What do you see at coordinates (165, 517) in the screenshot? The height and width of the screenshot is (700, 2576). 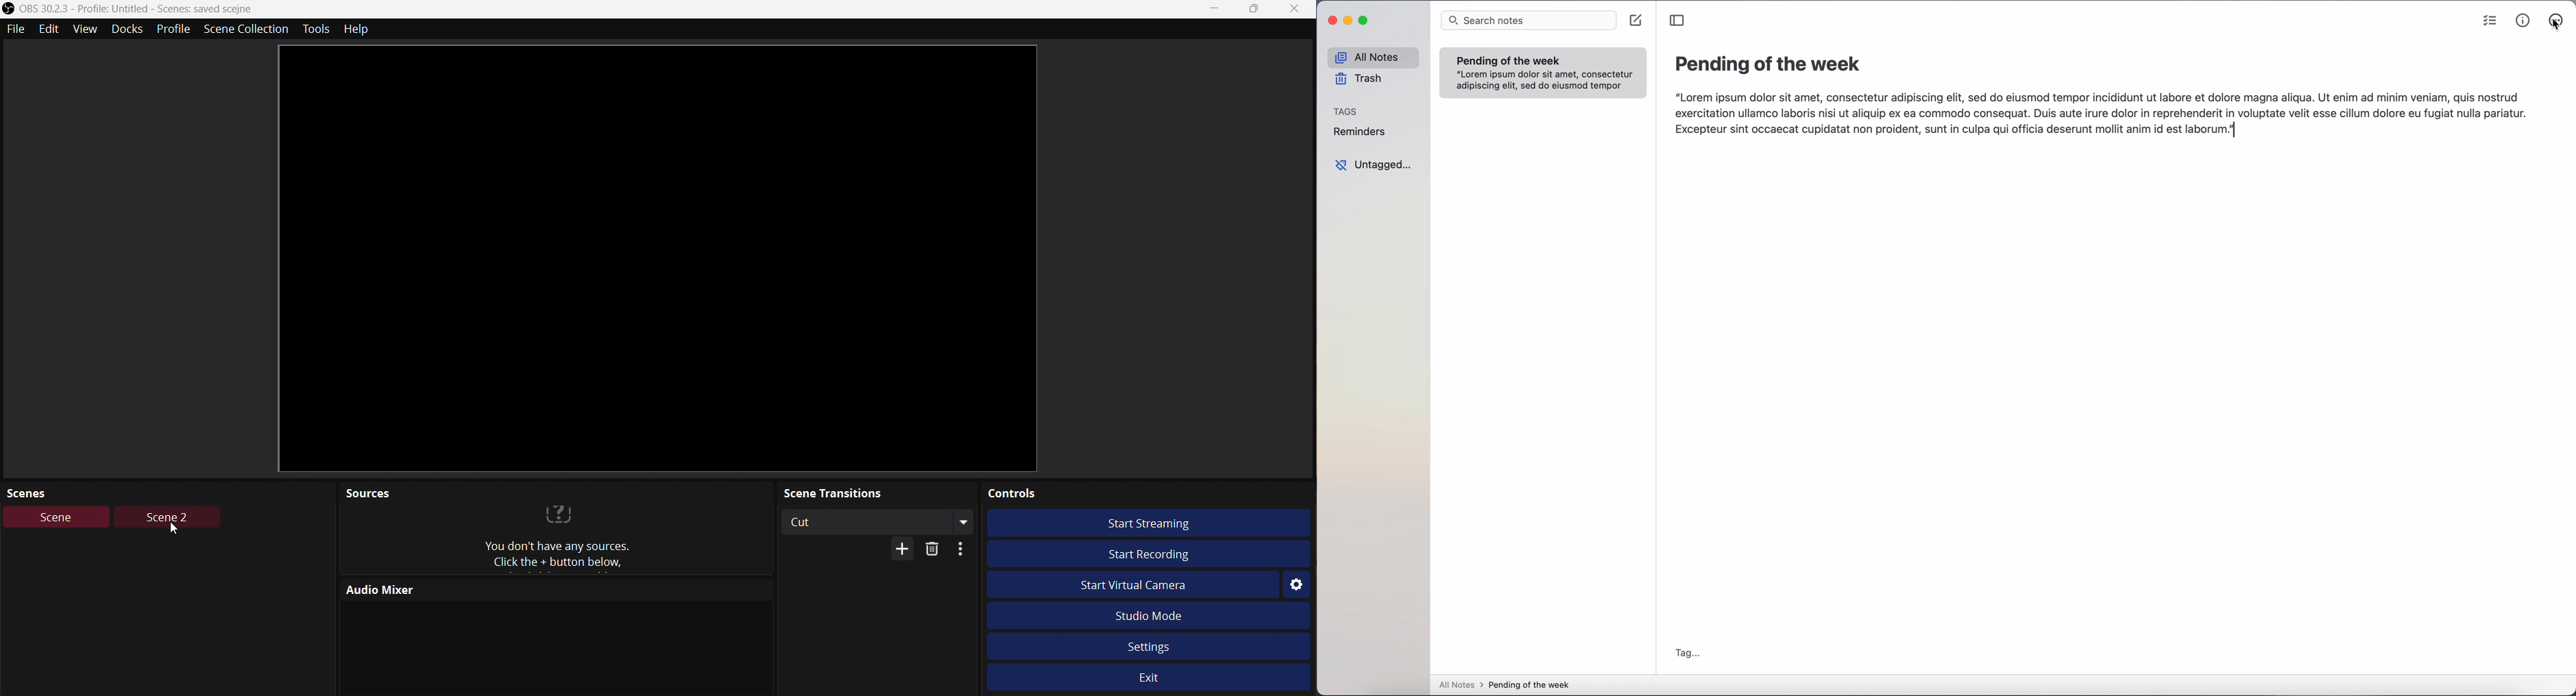 I see `Scene 2` at bounding box center [165, 517].